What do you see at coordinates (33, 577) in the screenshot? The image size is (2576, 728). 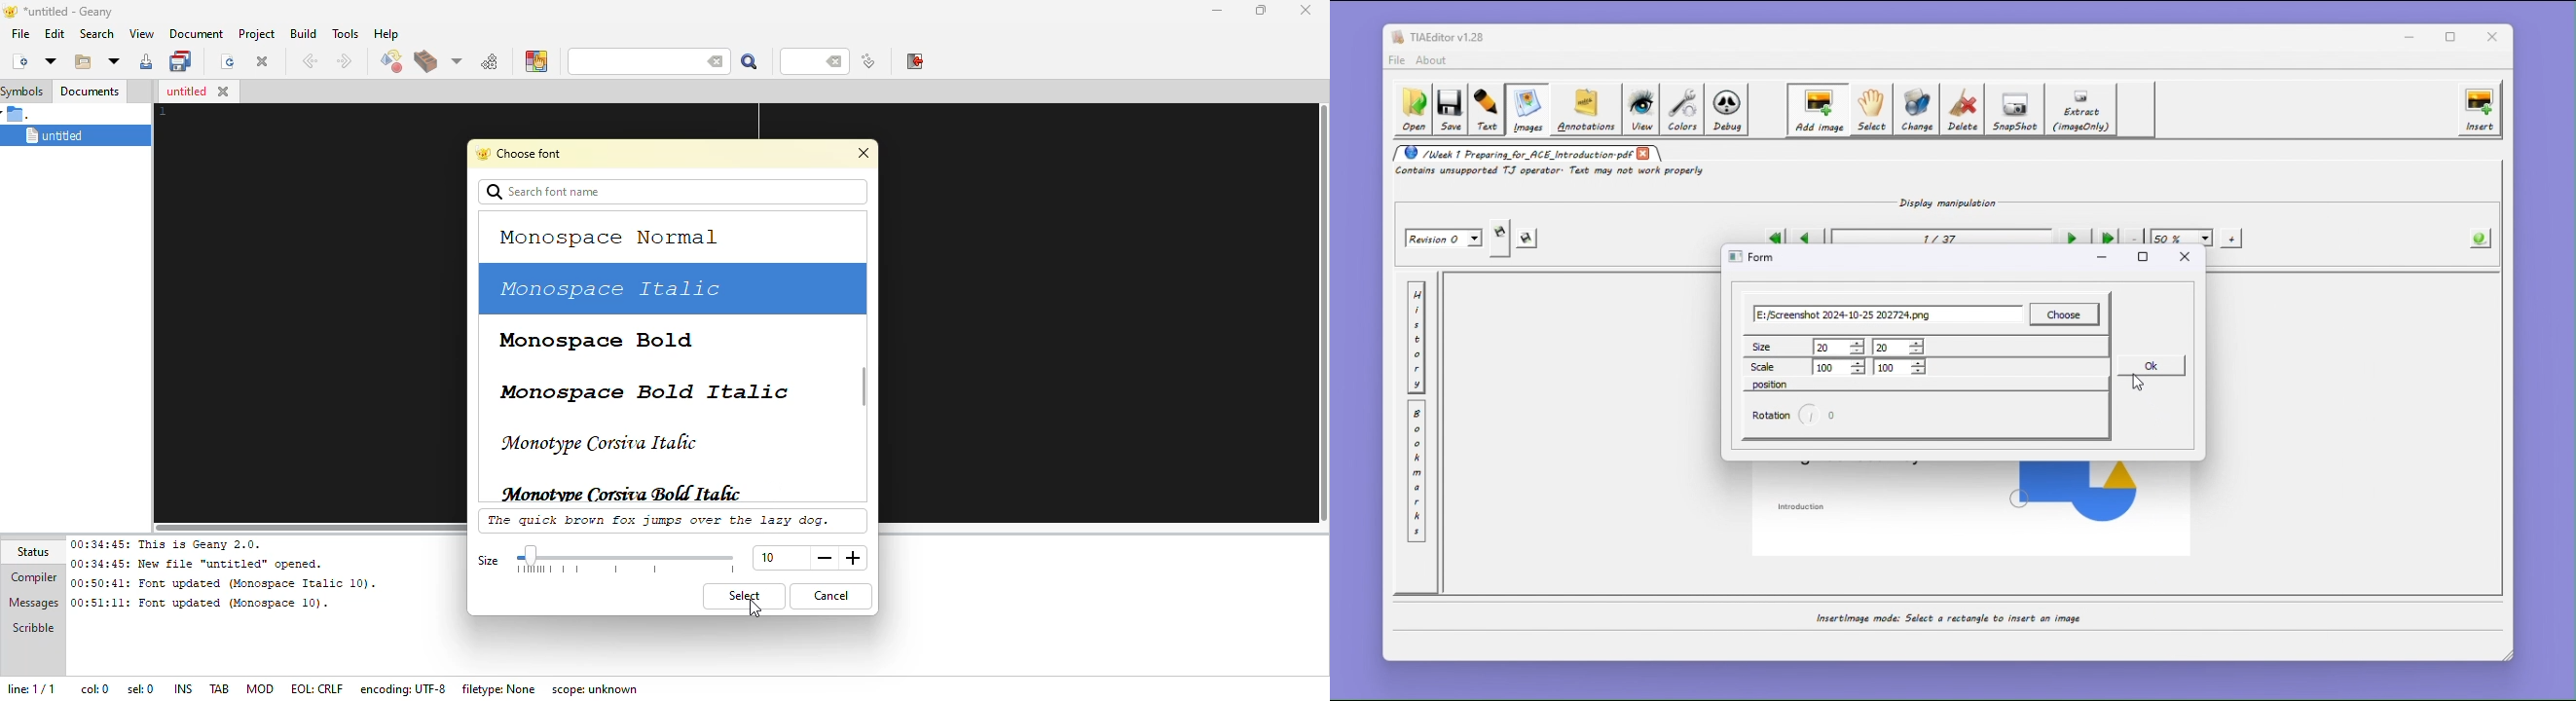 I see `compiler` at bounding box center [33, 577].